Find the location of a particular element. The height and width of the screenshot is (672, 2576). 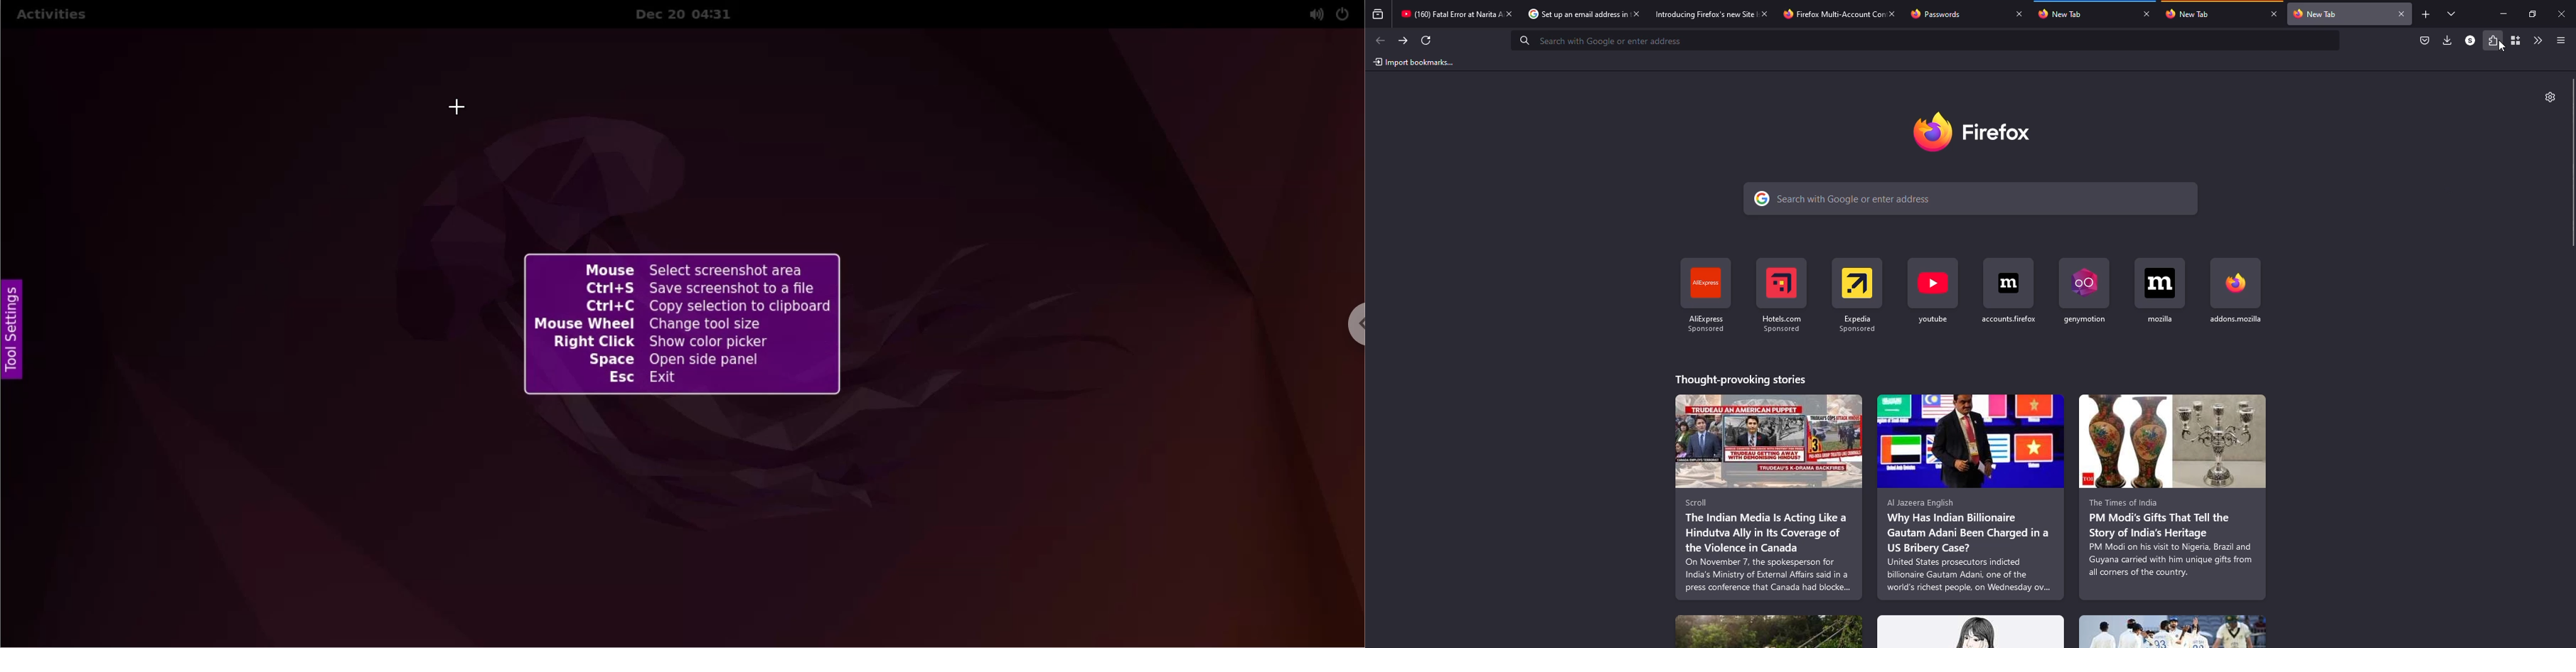

shortcut is located at coordinates (2090, 298).